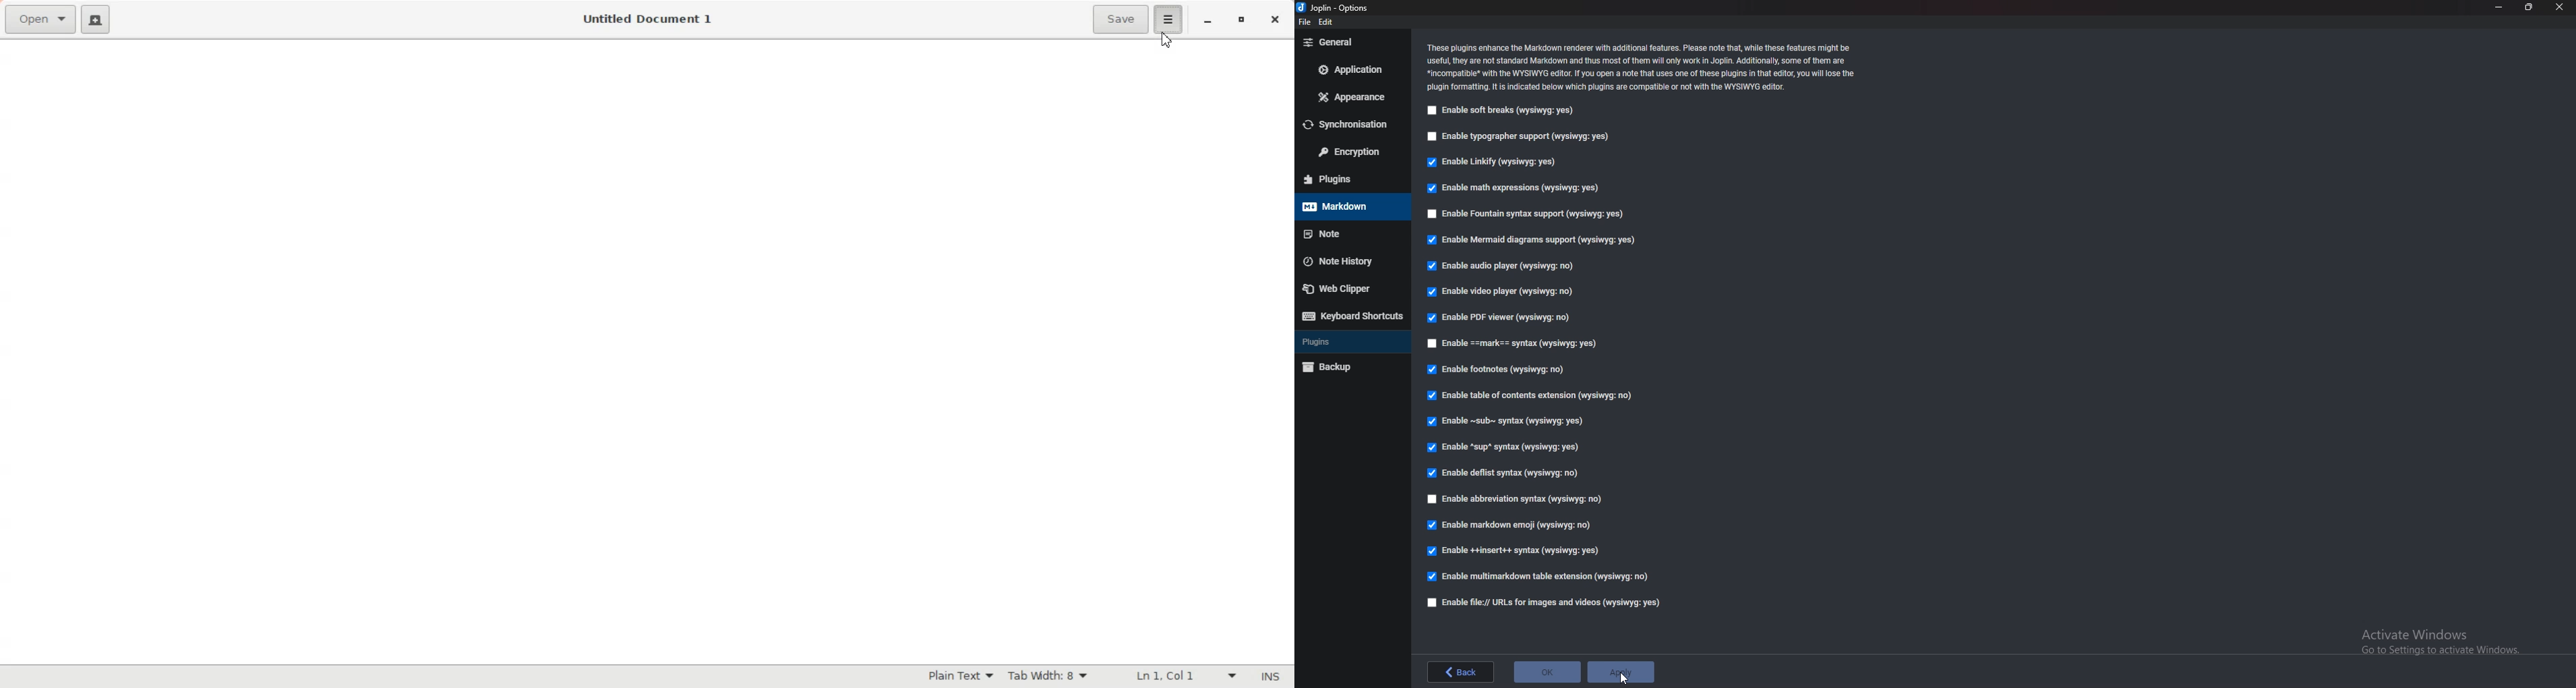 This screenshot has height=700, width=2576. What do you see at coordinates (1514, 552) in the screenshot?
I see `enable insert syntax` at bounding box center [1514, 552].